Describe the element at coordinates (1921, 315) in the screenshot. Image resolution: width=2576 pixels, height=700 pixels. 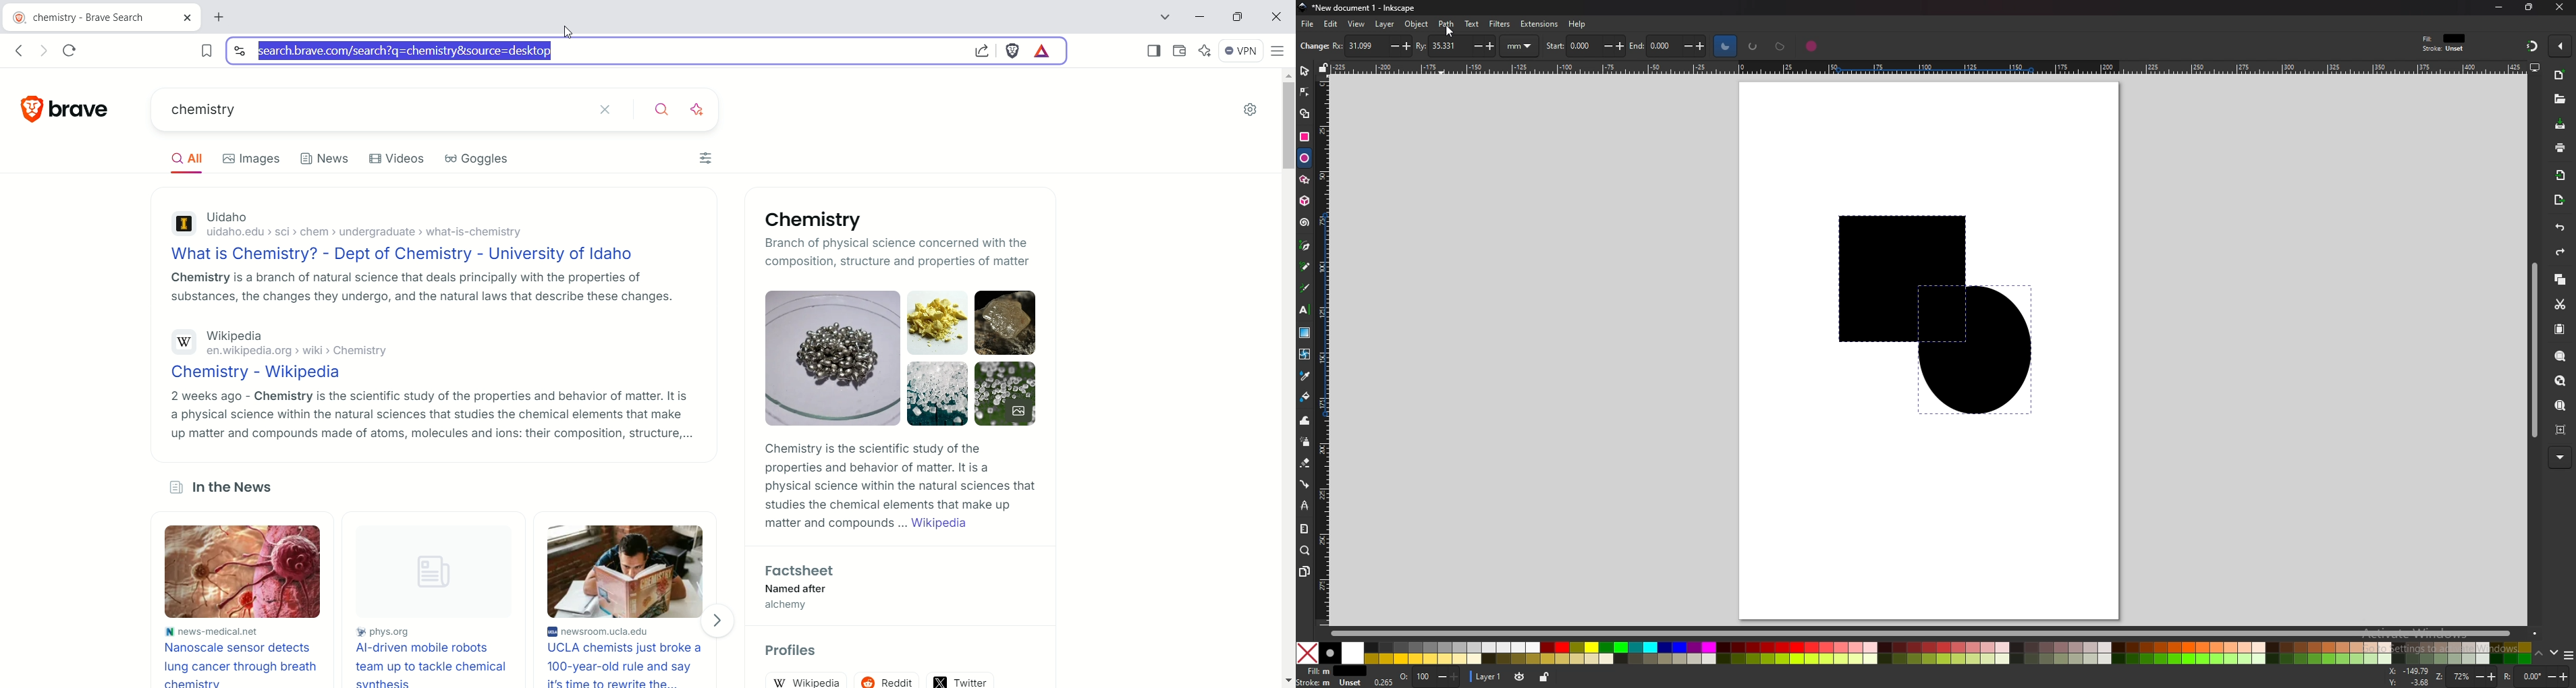
I see `shapes` at that location.